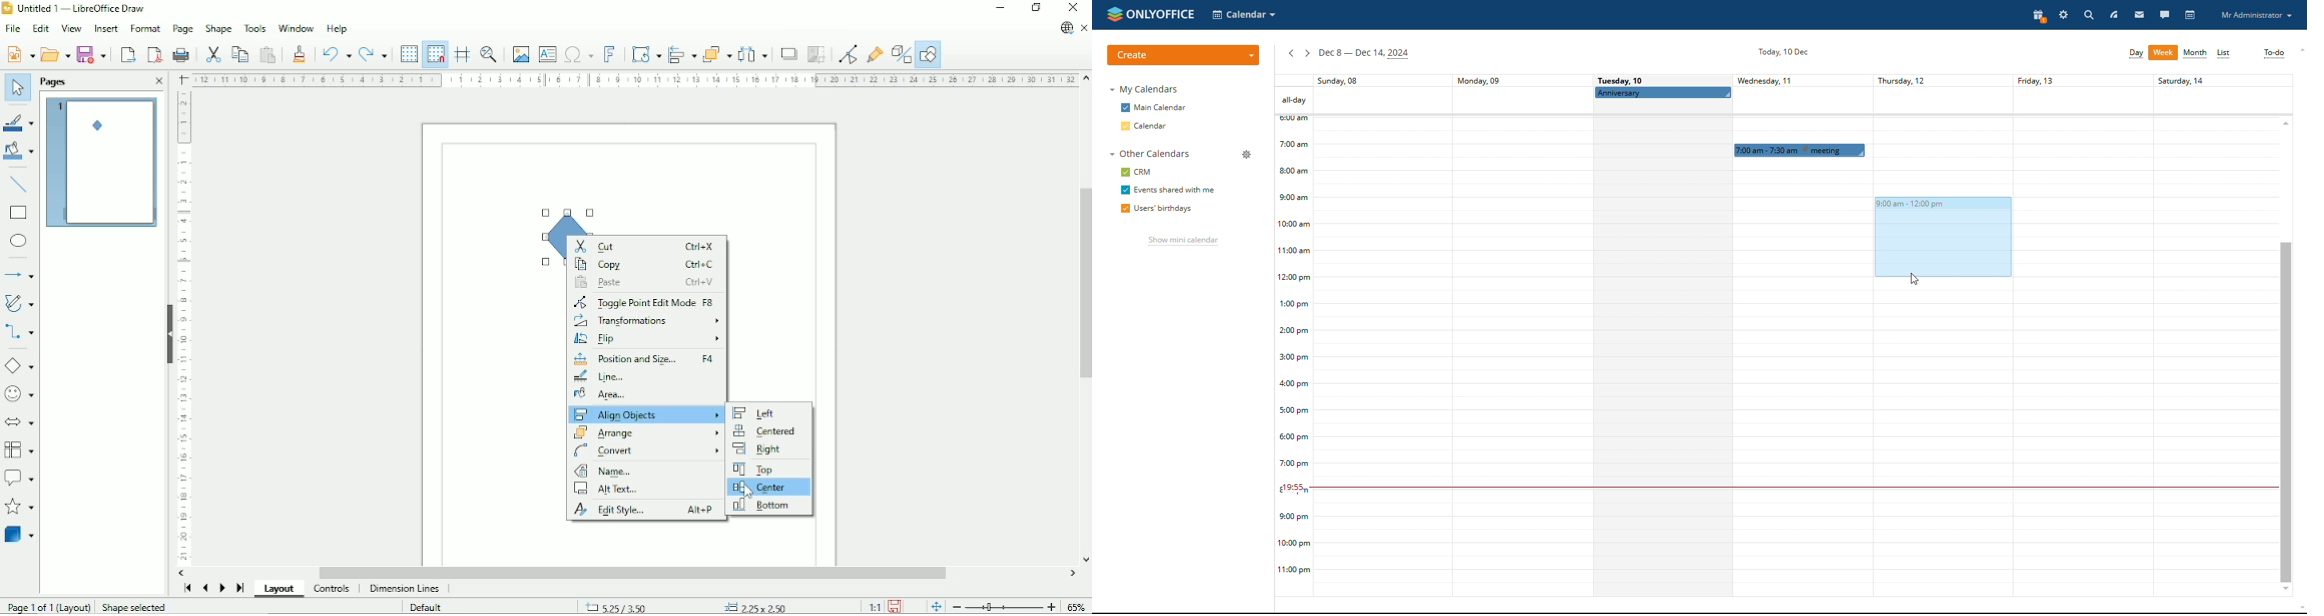 This screenshot has height=616, width=2324. I want to click on Cut, so click(213, 53).